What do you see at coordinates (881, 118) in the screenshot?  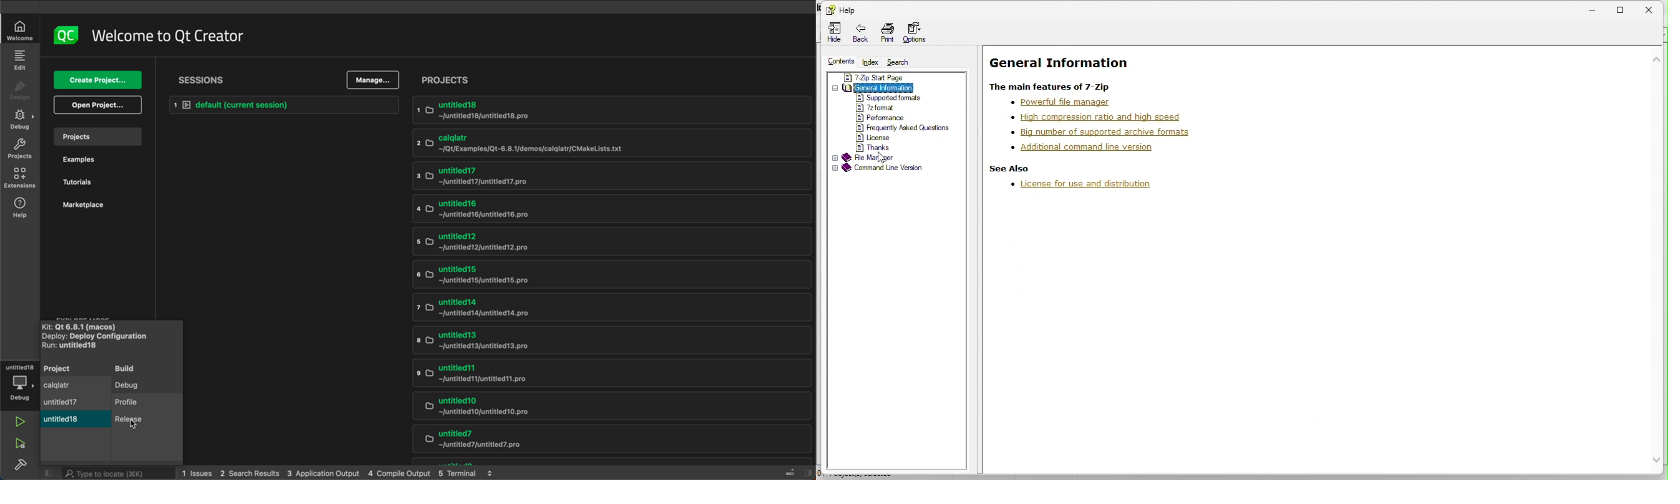 I see `Performance` at bounding box center [881, 118].